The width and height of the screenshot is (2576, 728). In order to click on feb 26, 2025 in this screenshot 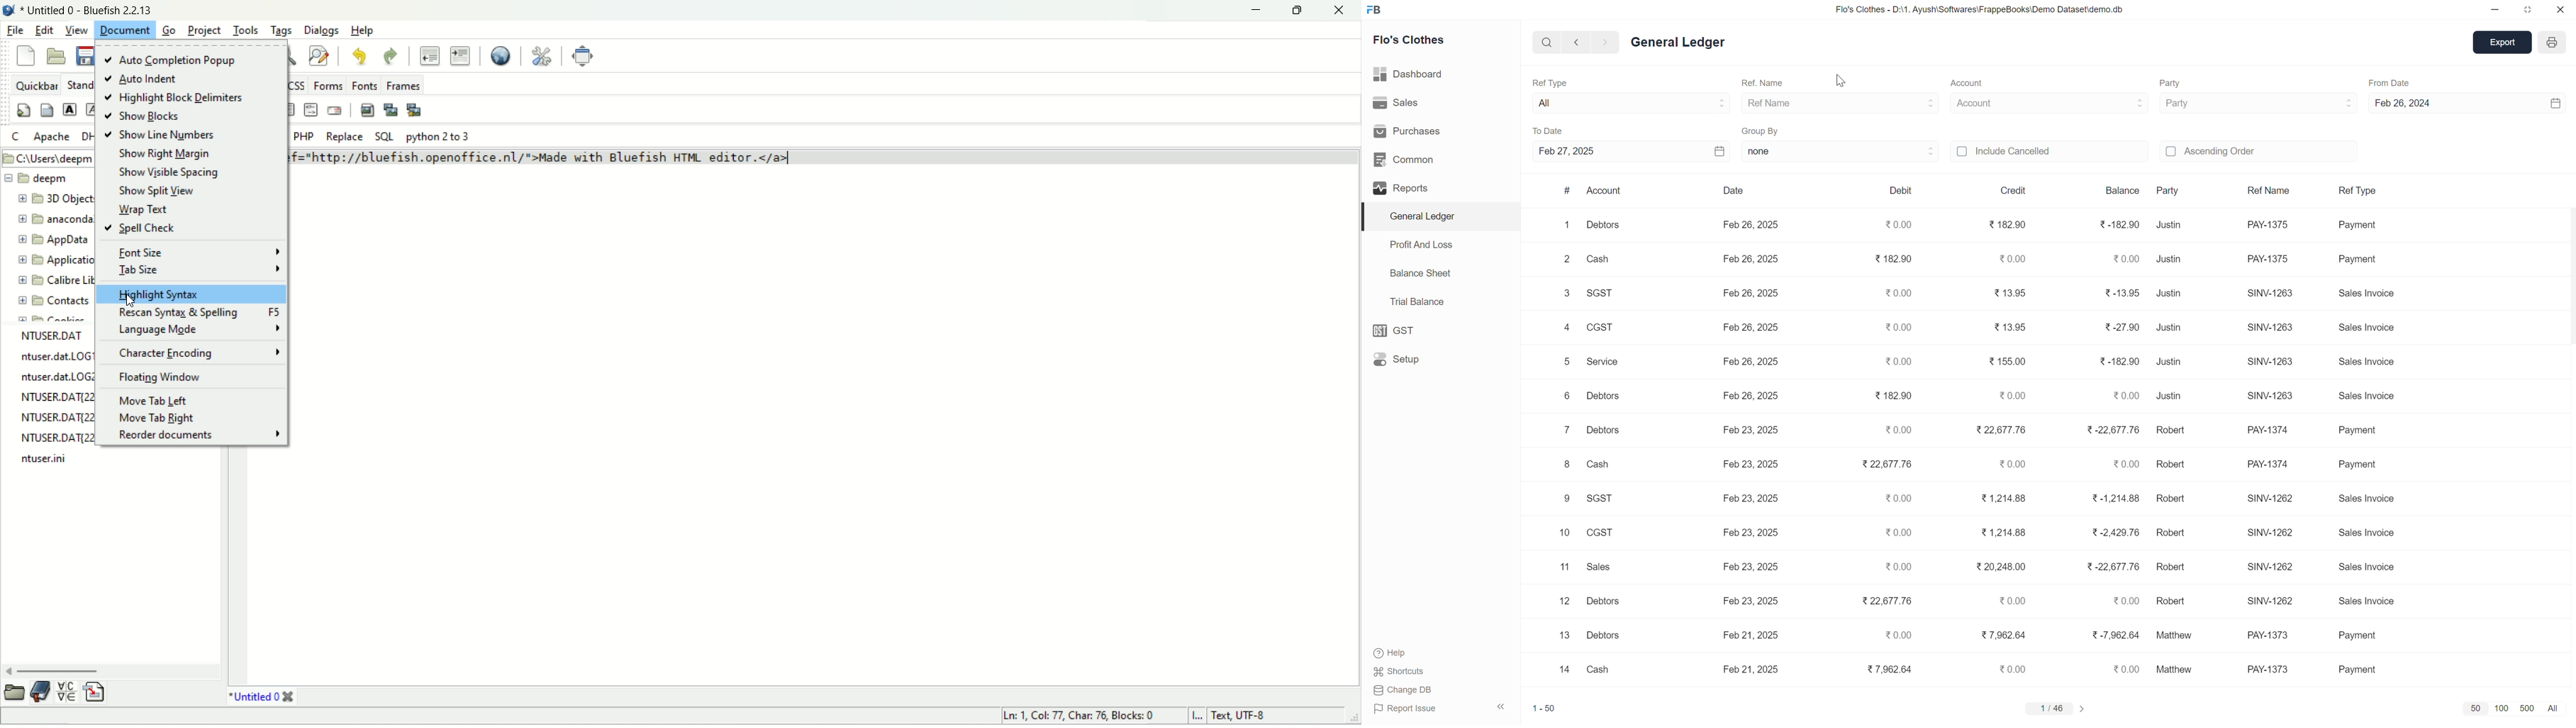, I will do `click(1751, 602)`.